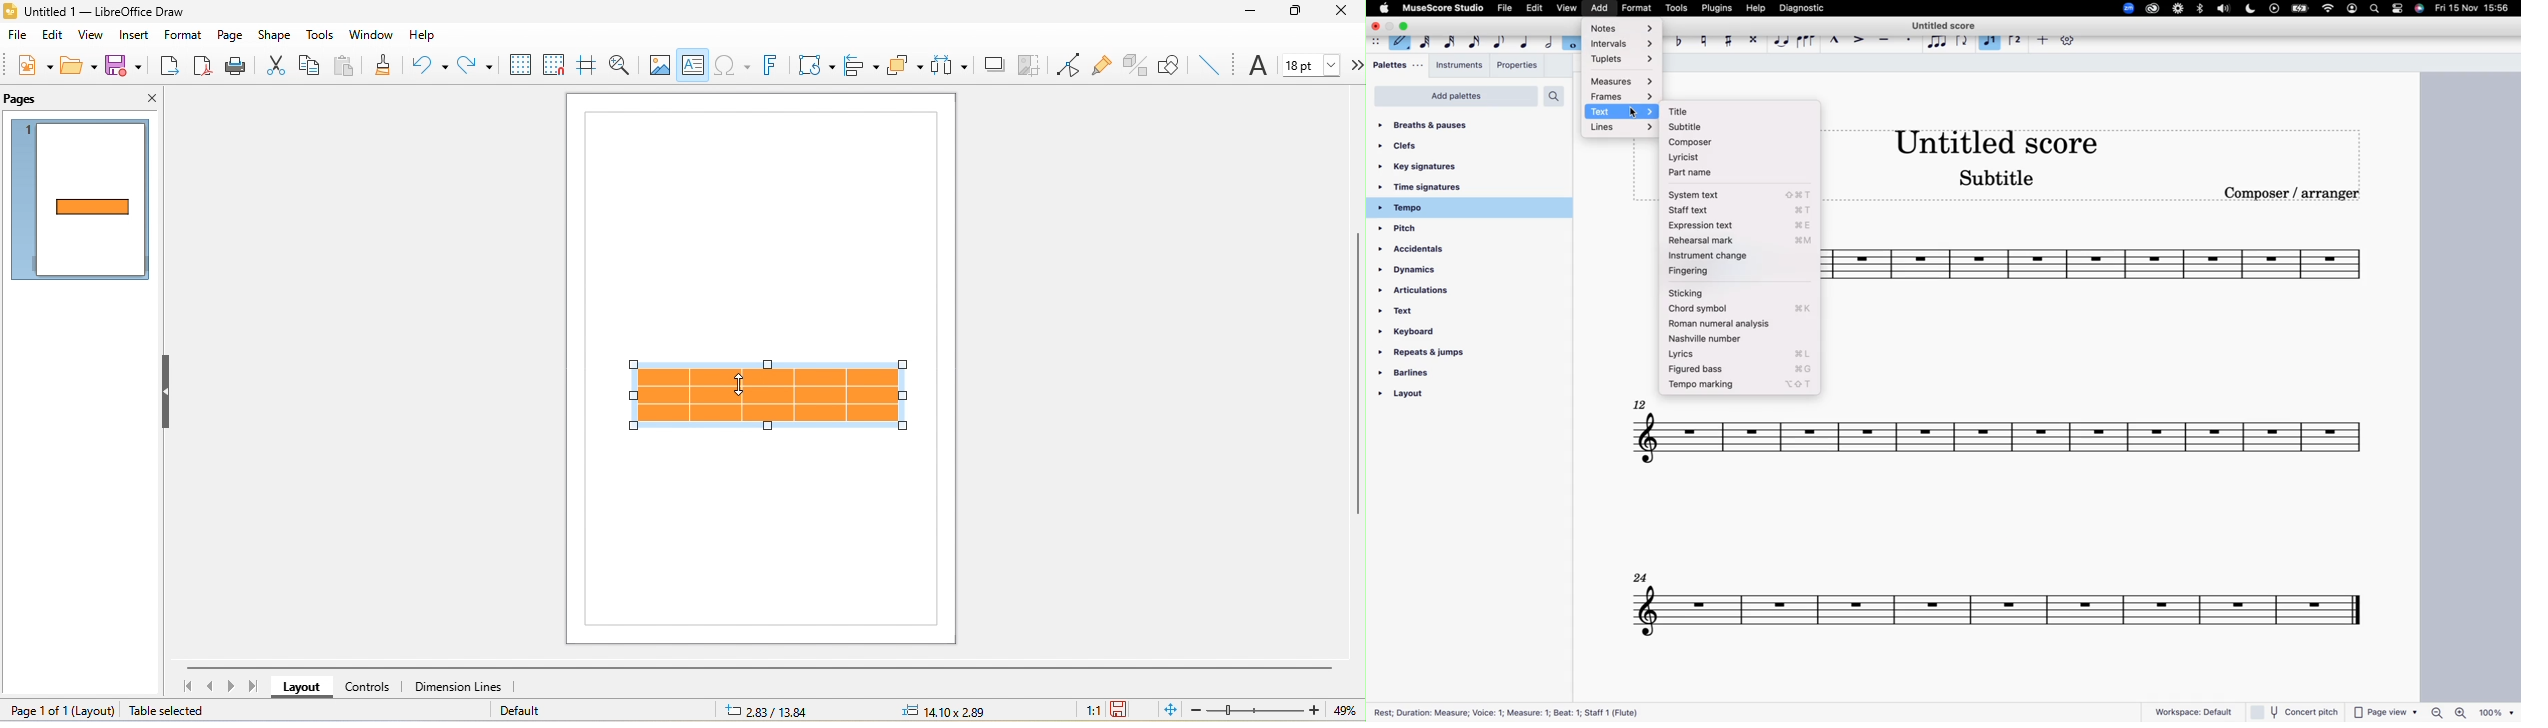 Image resolution: width=2548 pixels, height=728 pixels. I want to click on zoom and pan, so click(623, 67).